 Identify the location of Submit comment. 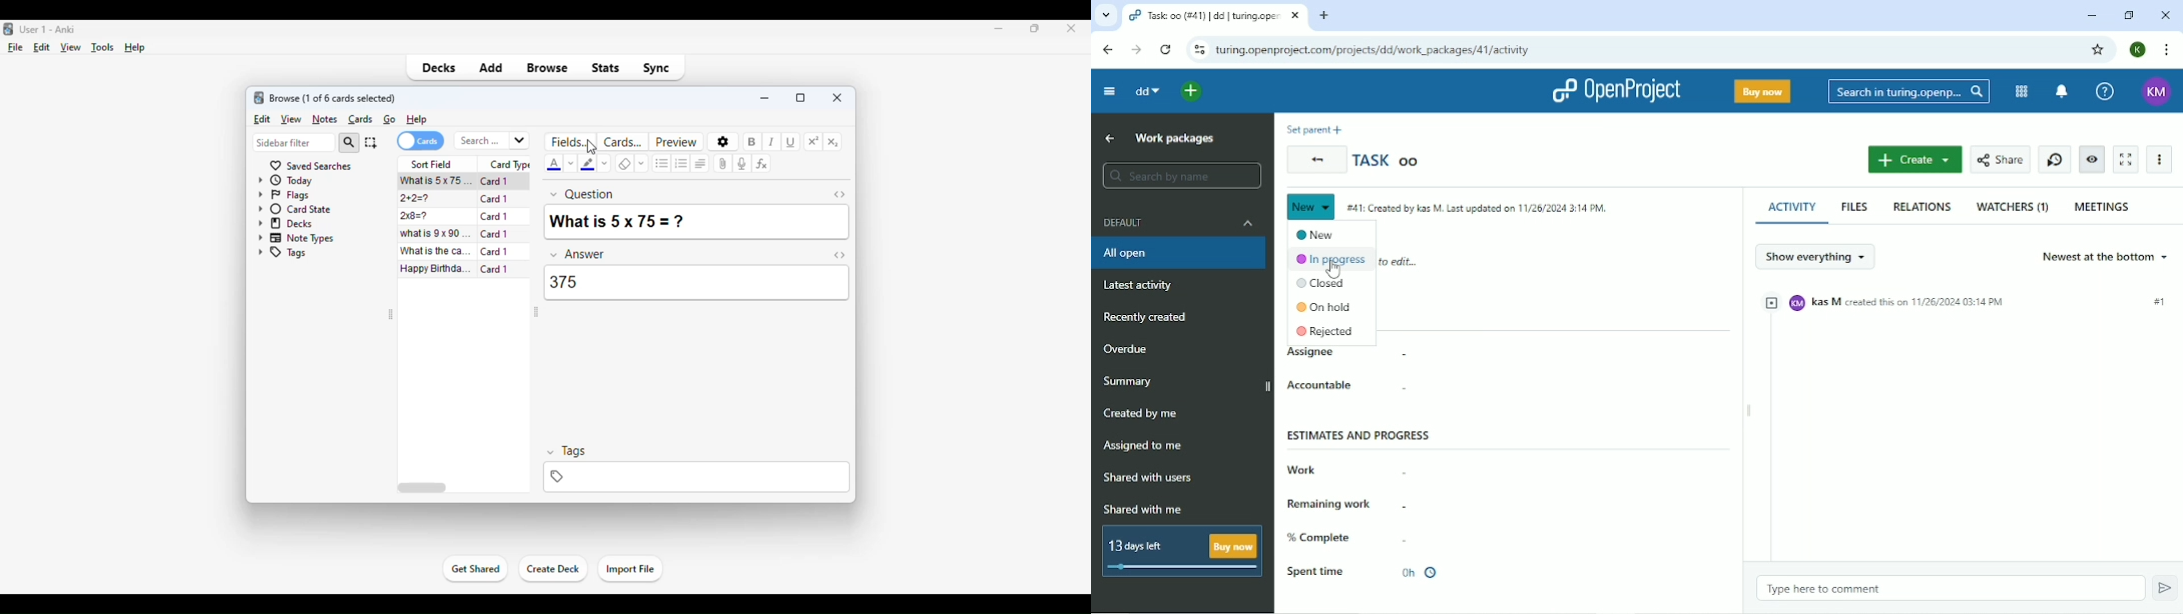
(2164, 588).